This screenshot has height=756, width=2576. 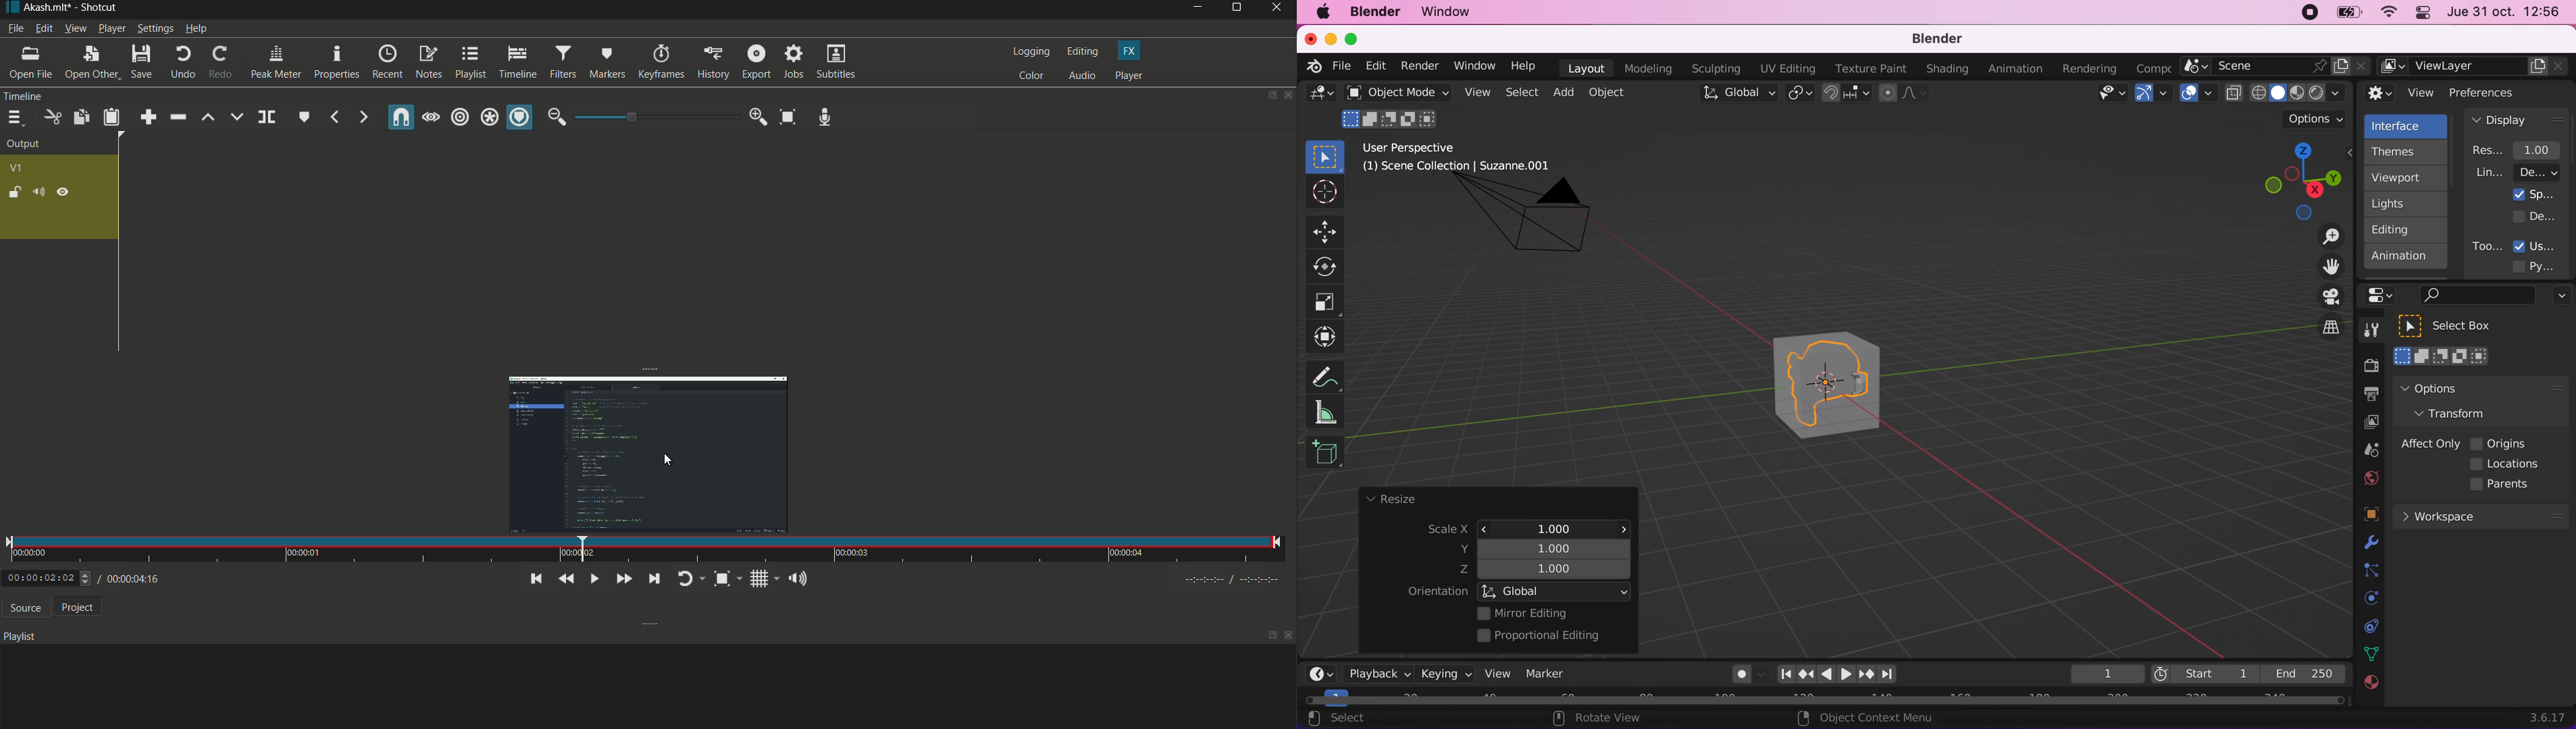 I want to click on show volume control, so click(x=800, y=578).